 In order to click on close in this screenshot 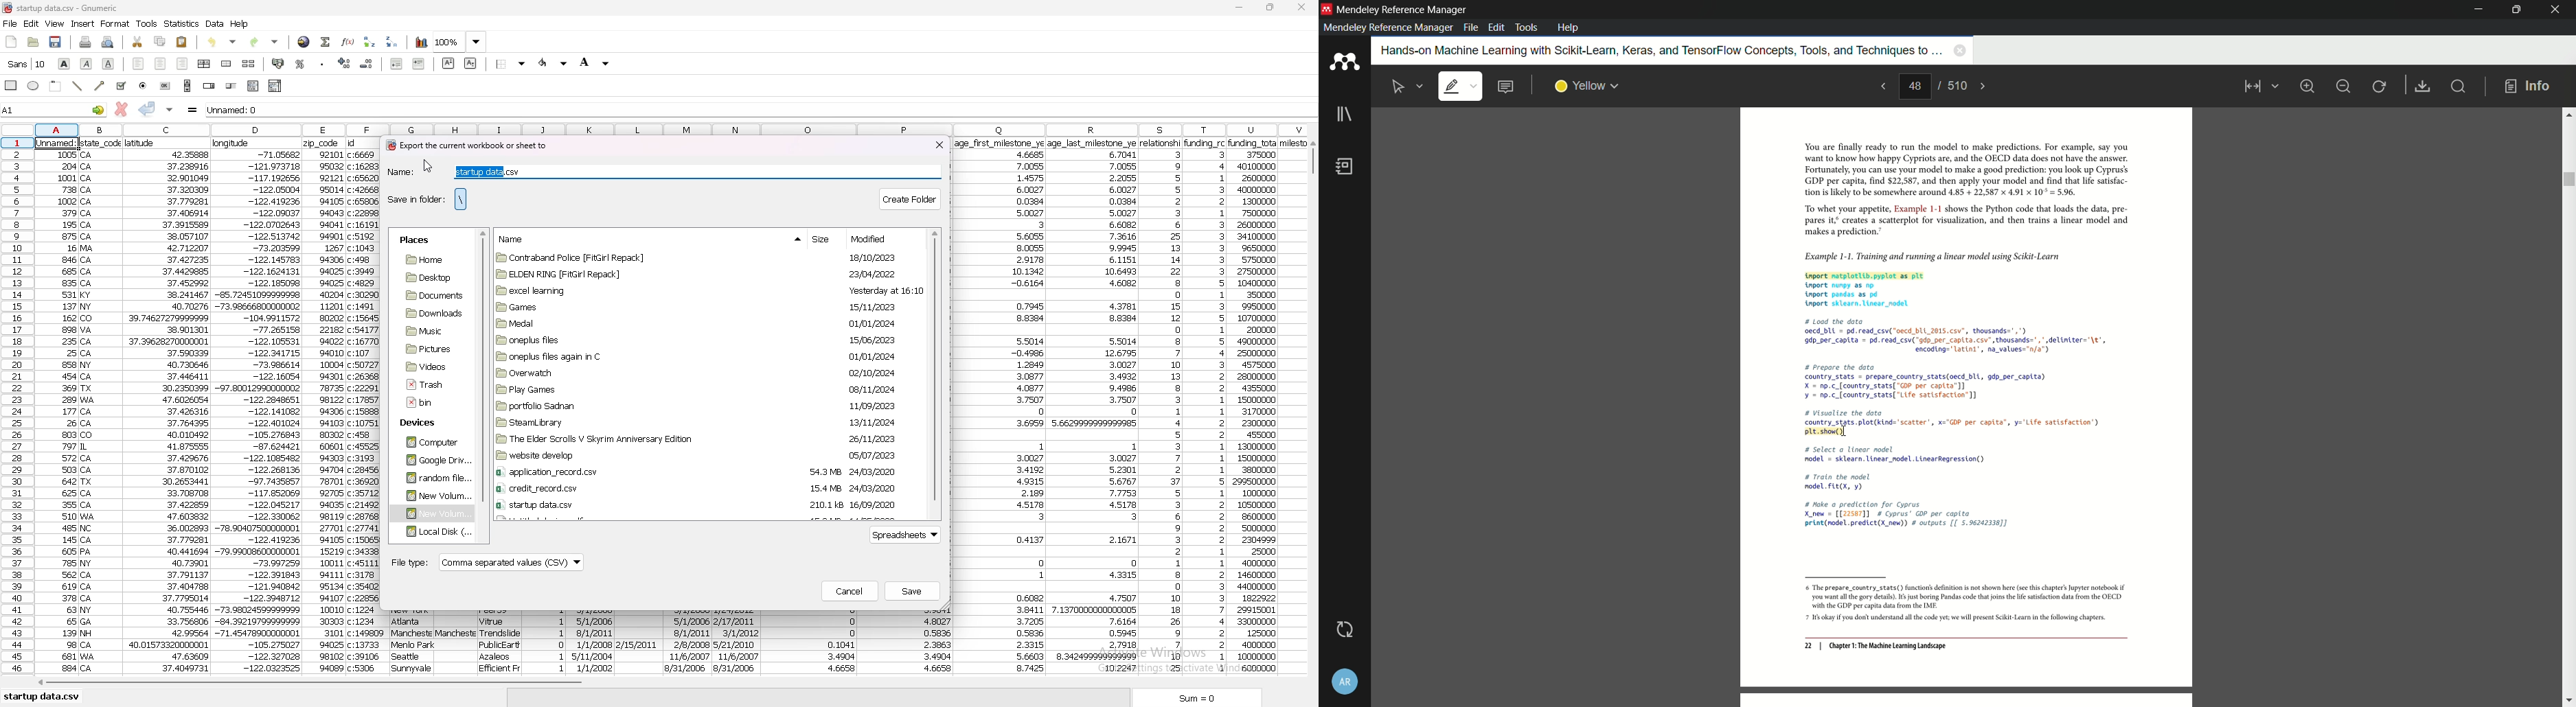, I will do `click(939, 144)`.